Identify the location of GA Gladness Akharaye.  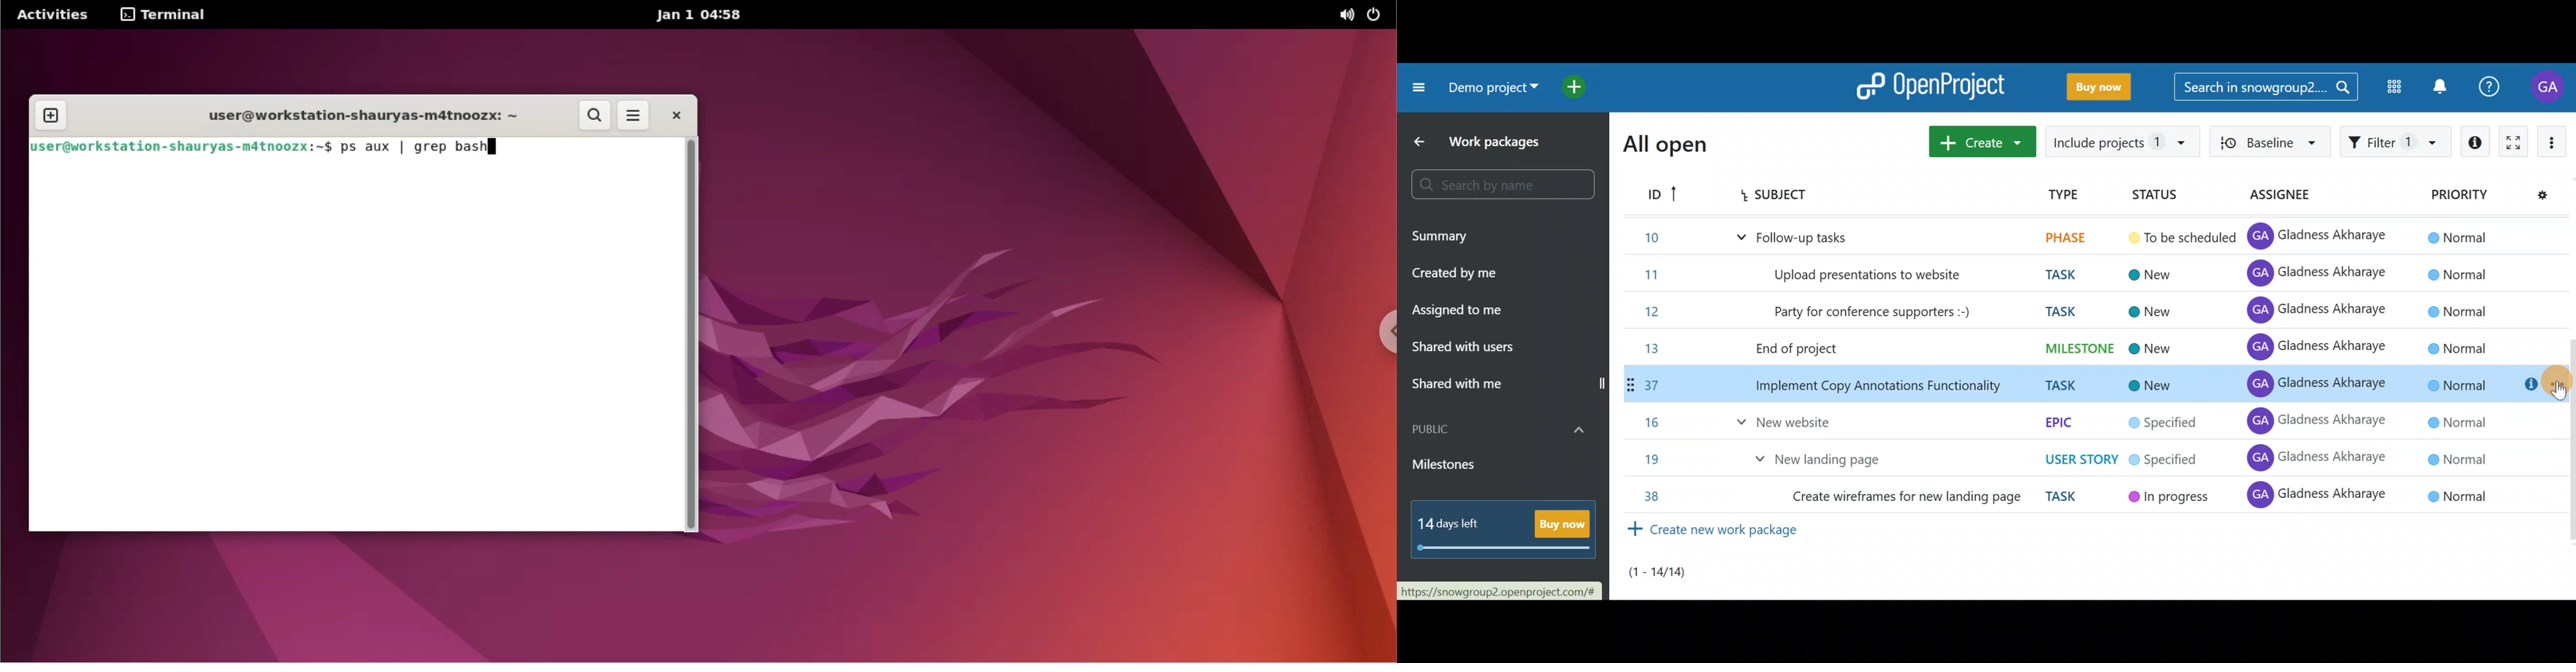
(2310, 273).